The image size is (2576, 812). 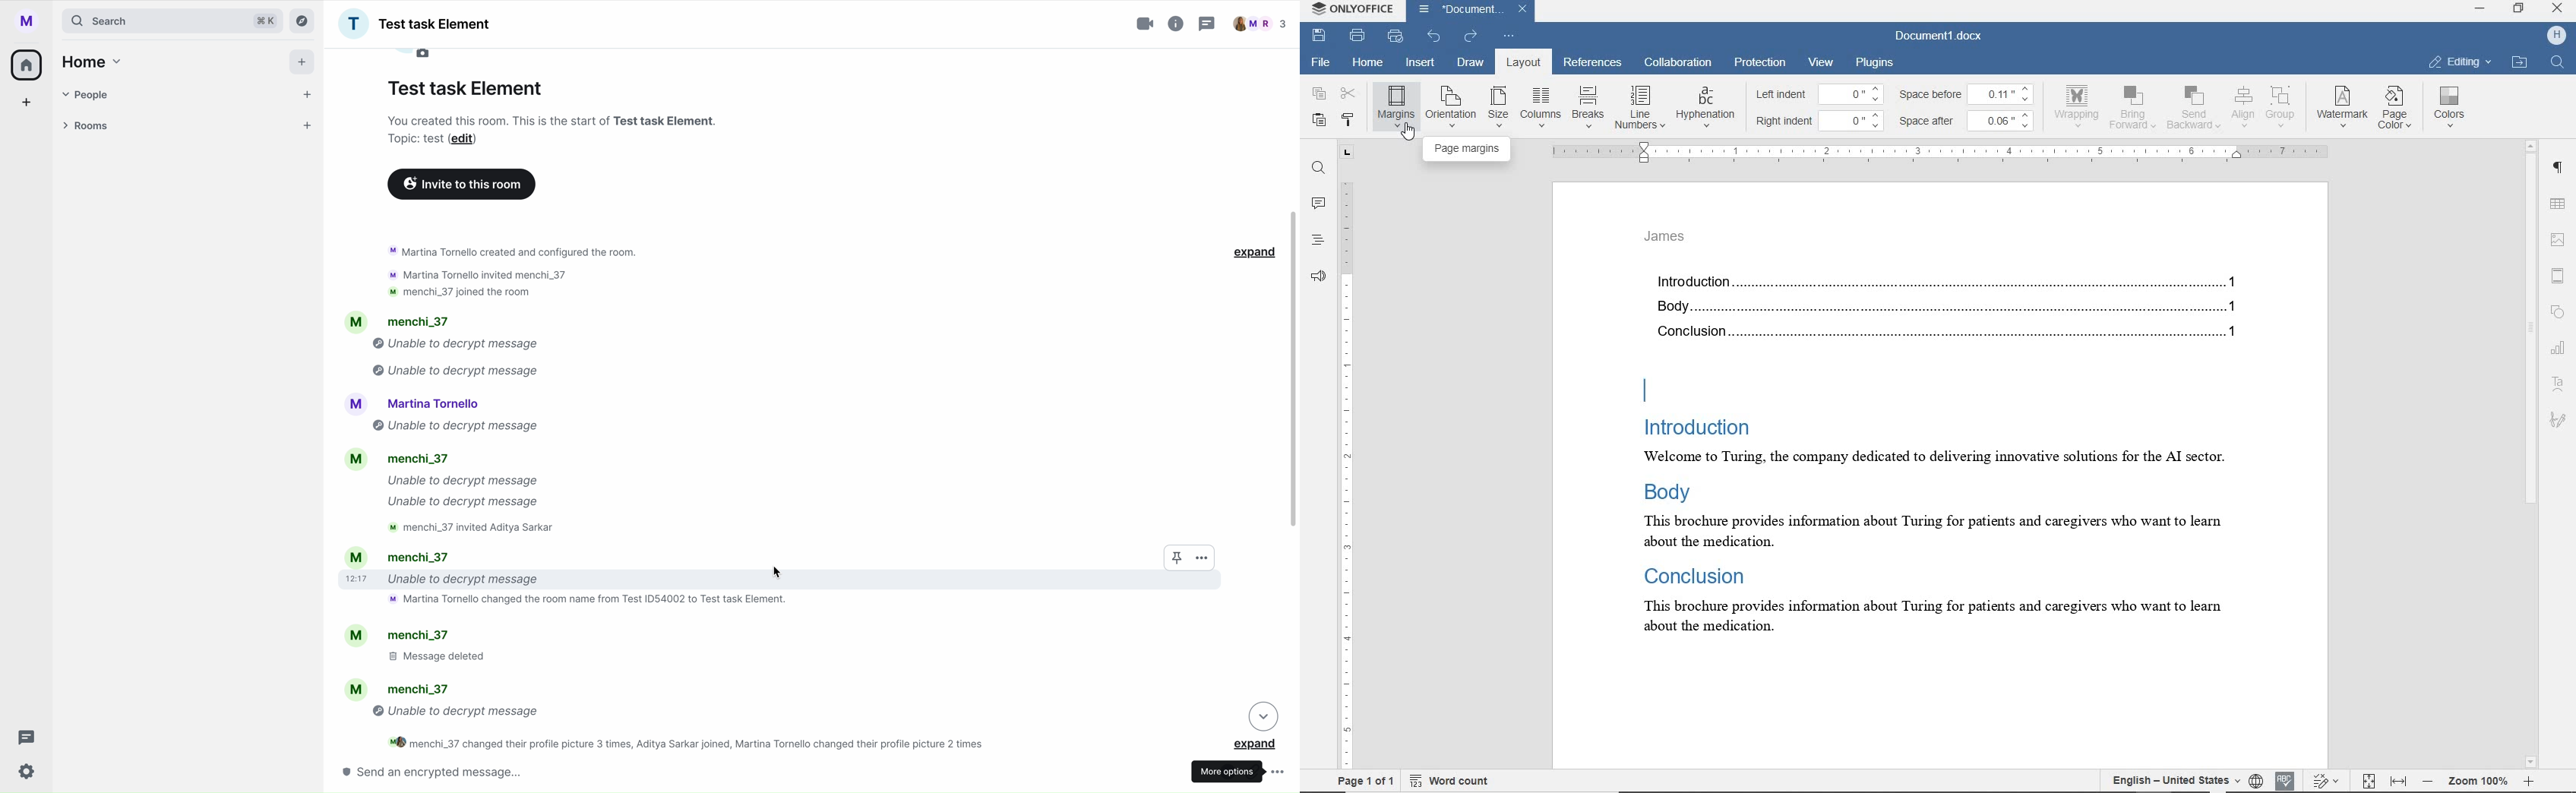 What do you see at coordinates (1146, 24) in the screenshot?
I see `video call` at bounding box center [1146, 24].